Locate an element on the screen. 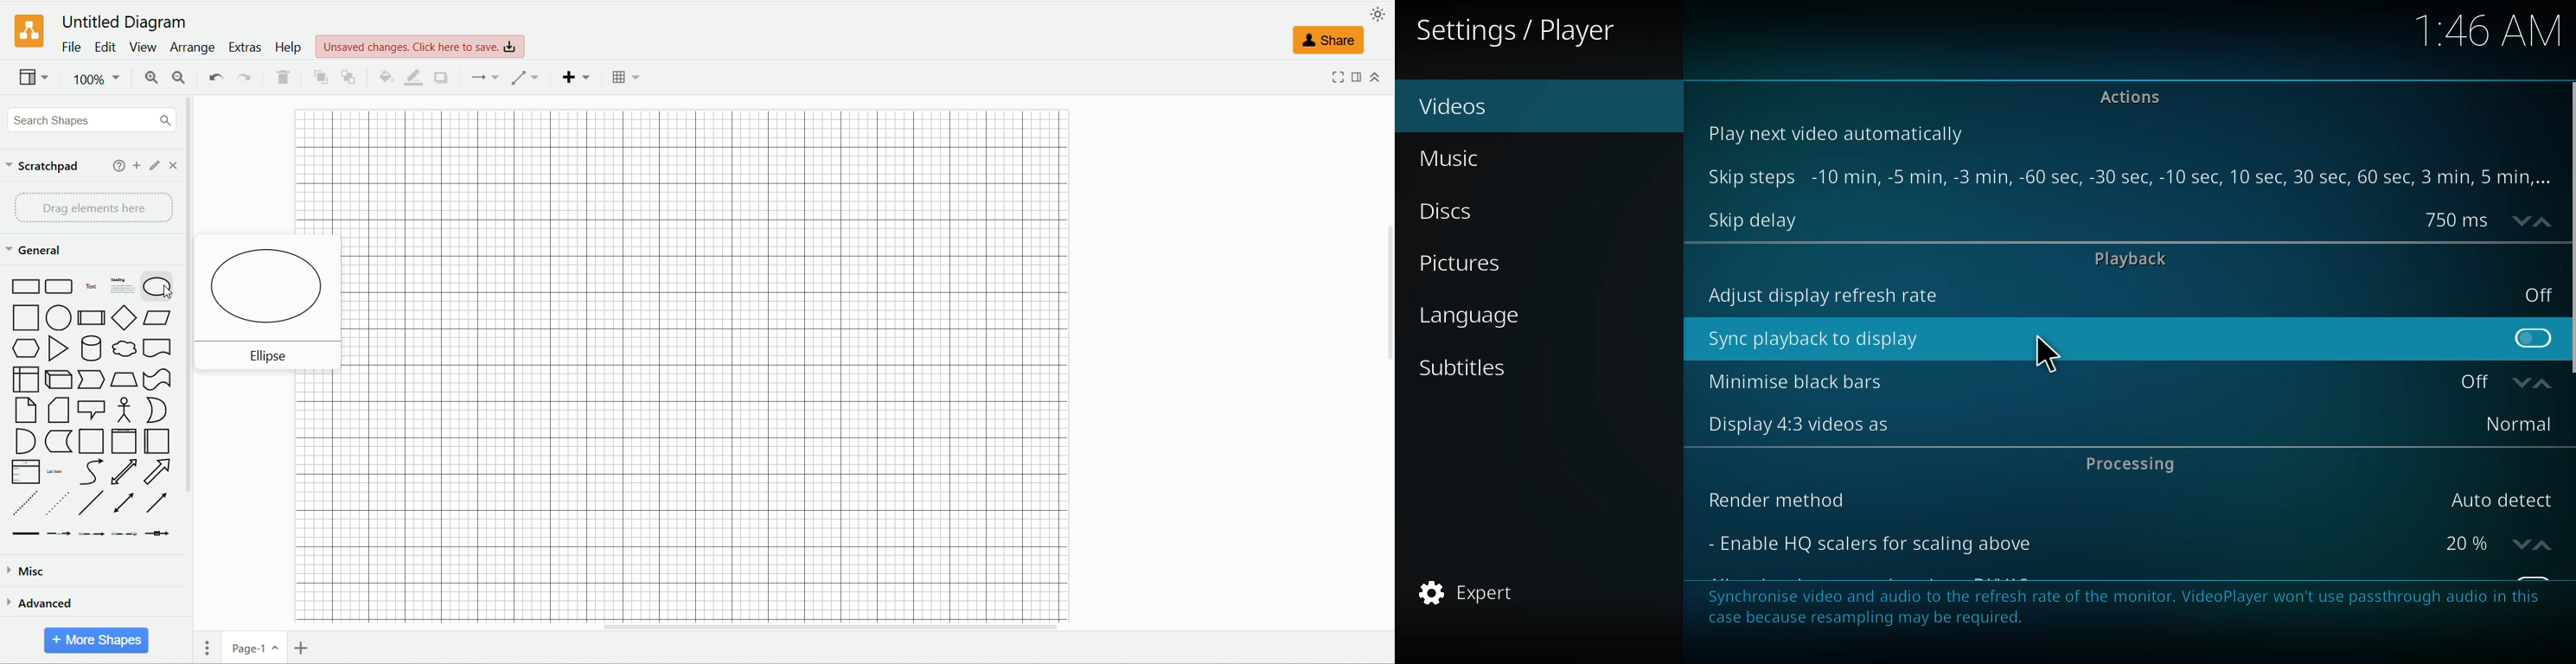  zoom out is located at coordinates (178, 77).